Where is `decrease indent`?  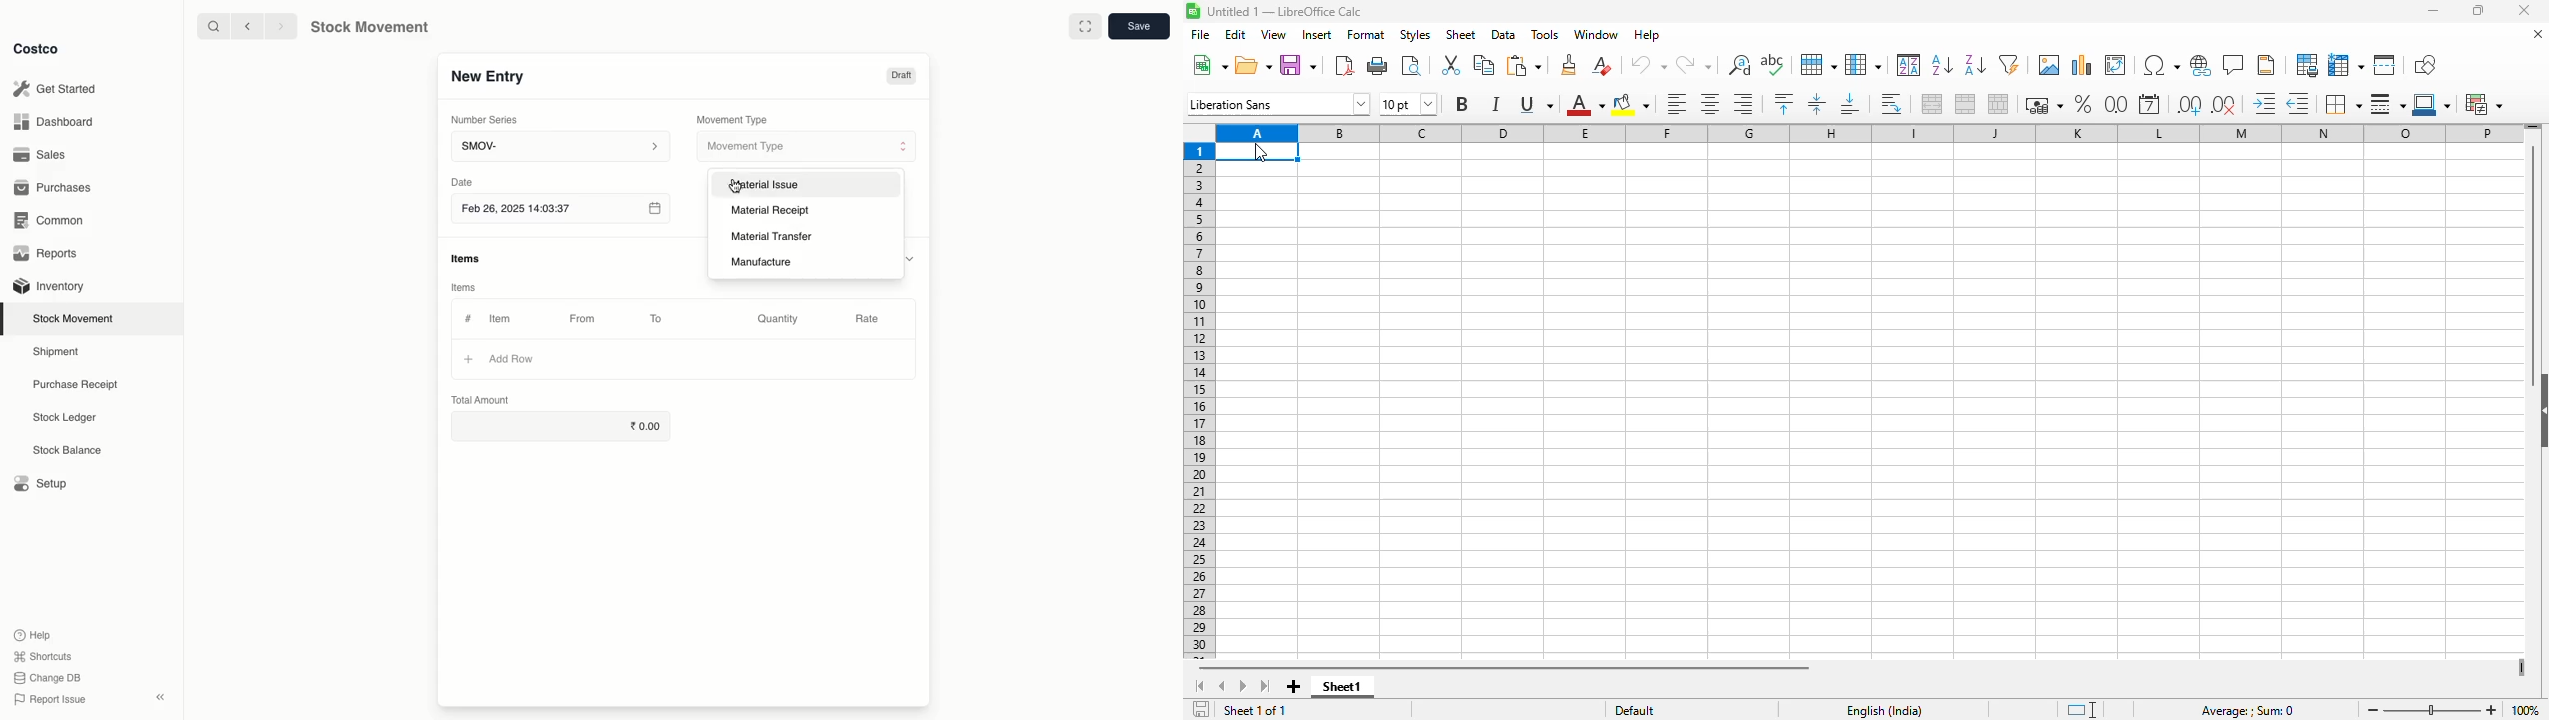
decrease indent is located at coordinates (2298, 104).